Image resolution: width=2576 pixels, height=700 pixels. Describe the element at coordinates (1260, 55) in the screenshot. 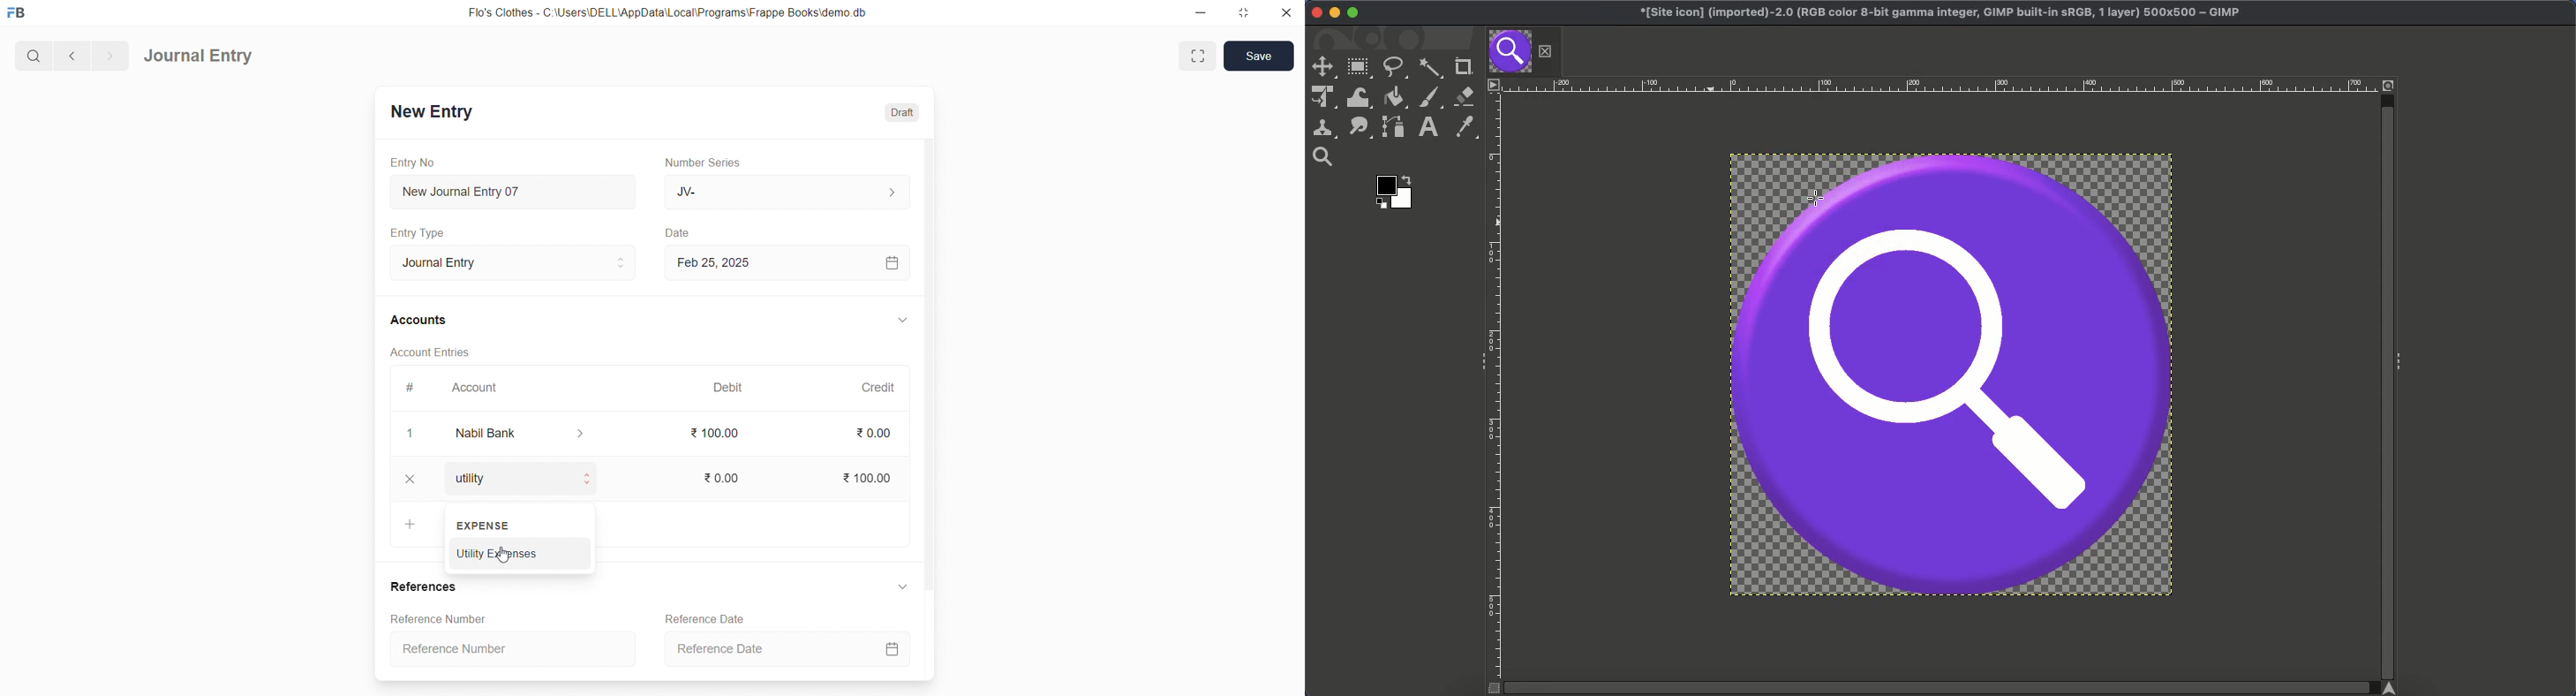

I see `Save` at that location.